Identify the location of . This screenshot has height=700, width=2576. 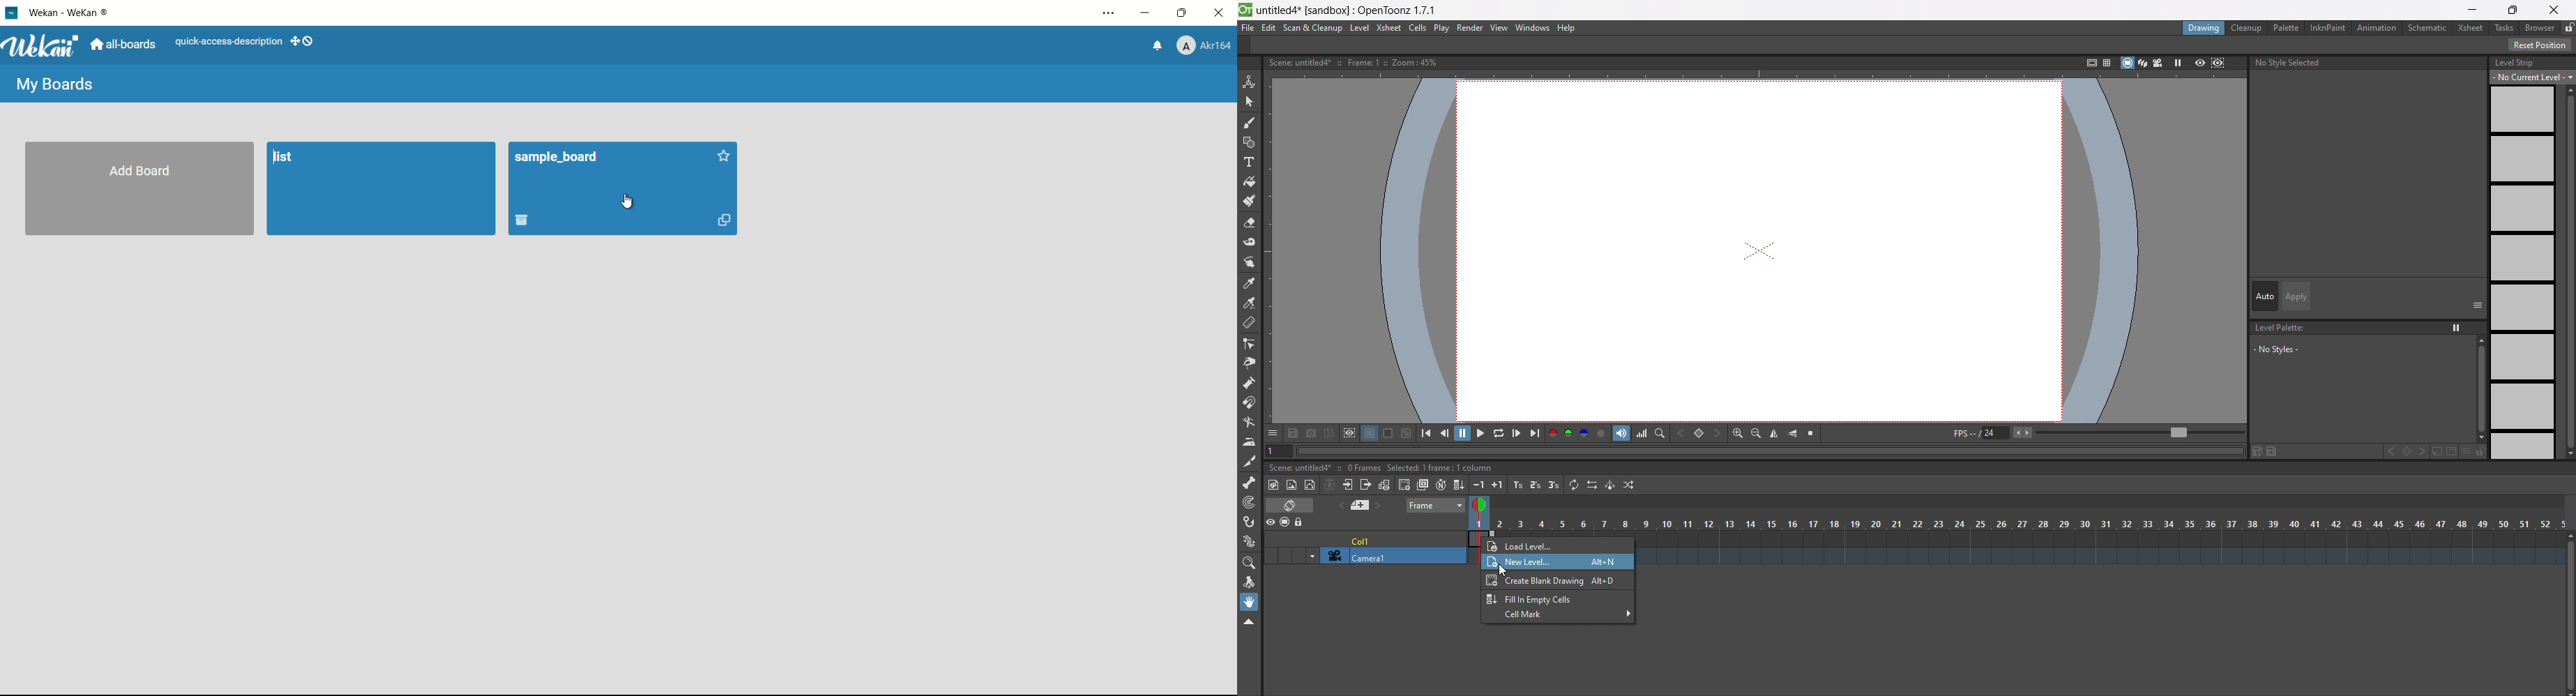
(1792, 433).